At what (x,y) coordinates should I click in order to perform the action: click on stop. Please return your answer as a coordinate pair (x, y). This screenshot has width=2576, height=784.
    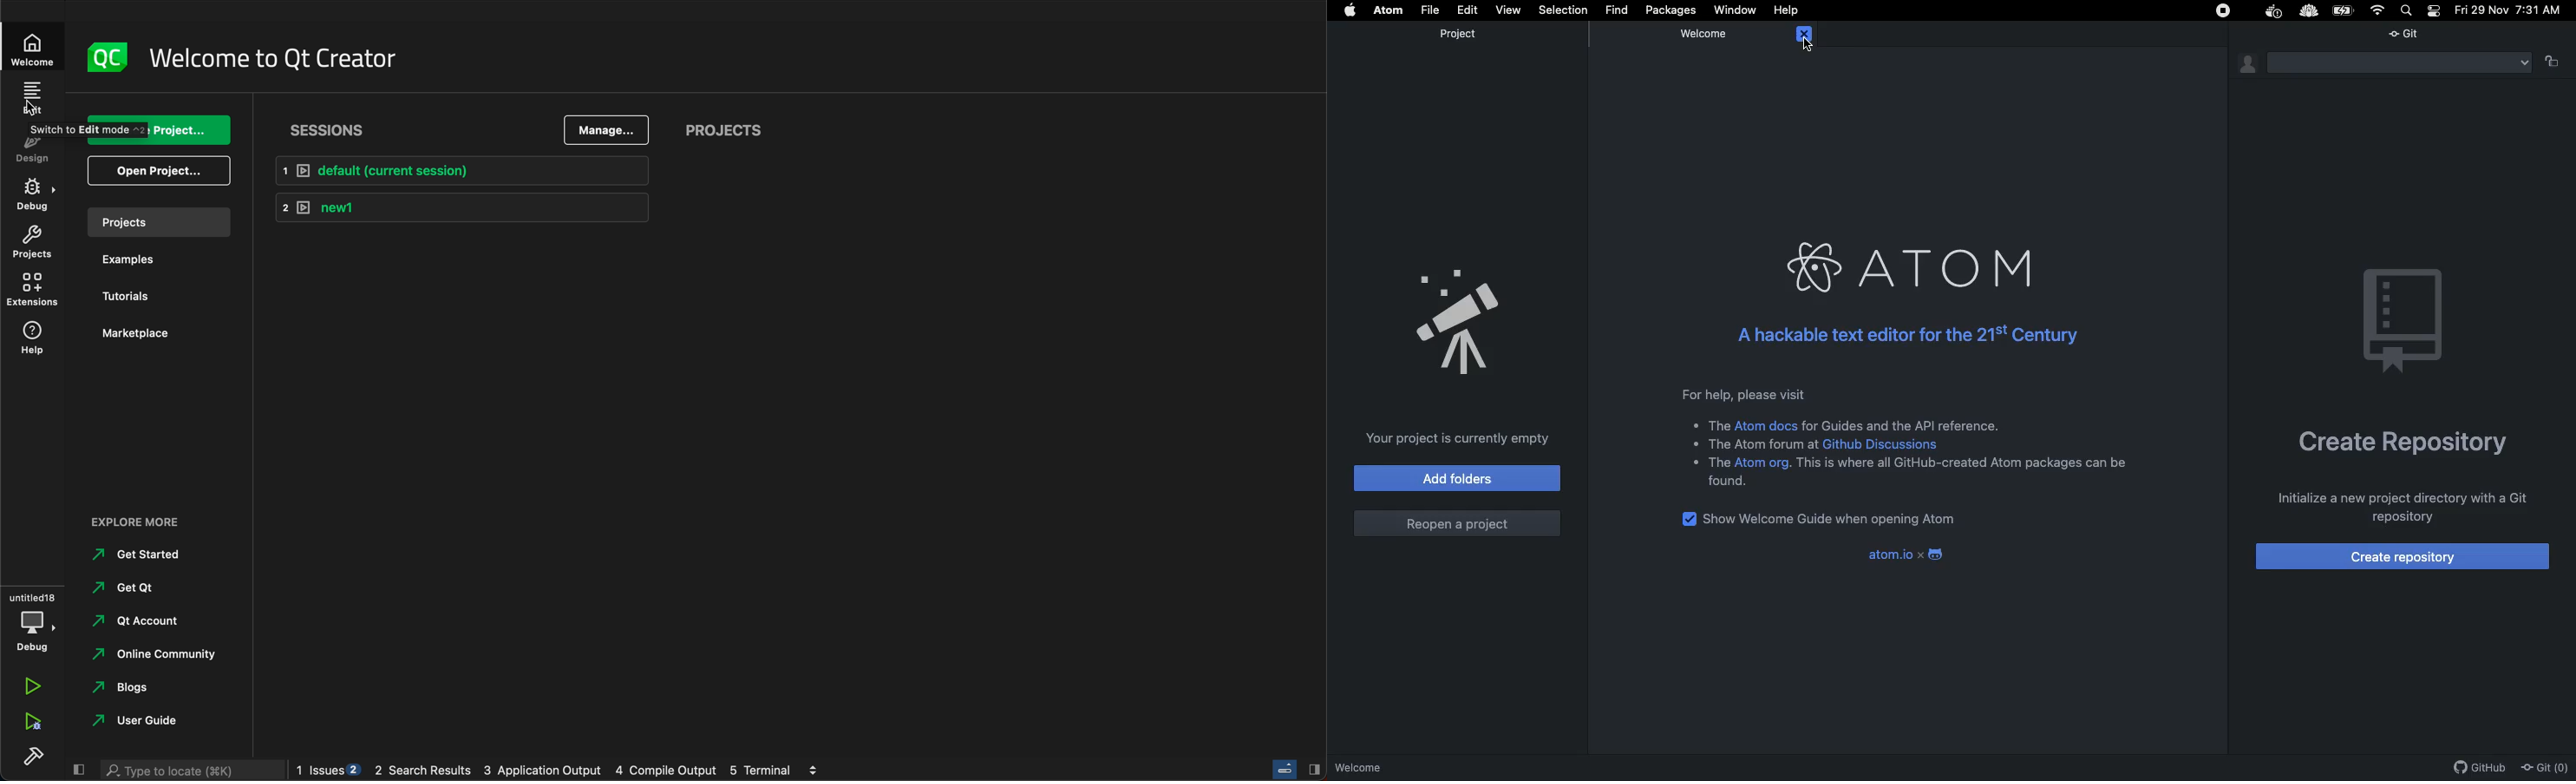
    Looking at the image, I should click on (2223, 10).